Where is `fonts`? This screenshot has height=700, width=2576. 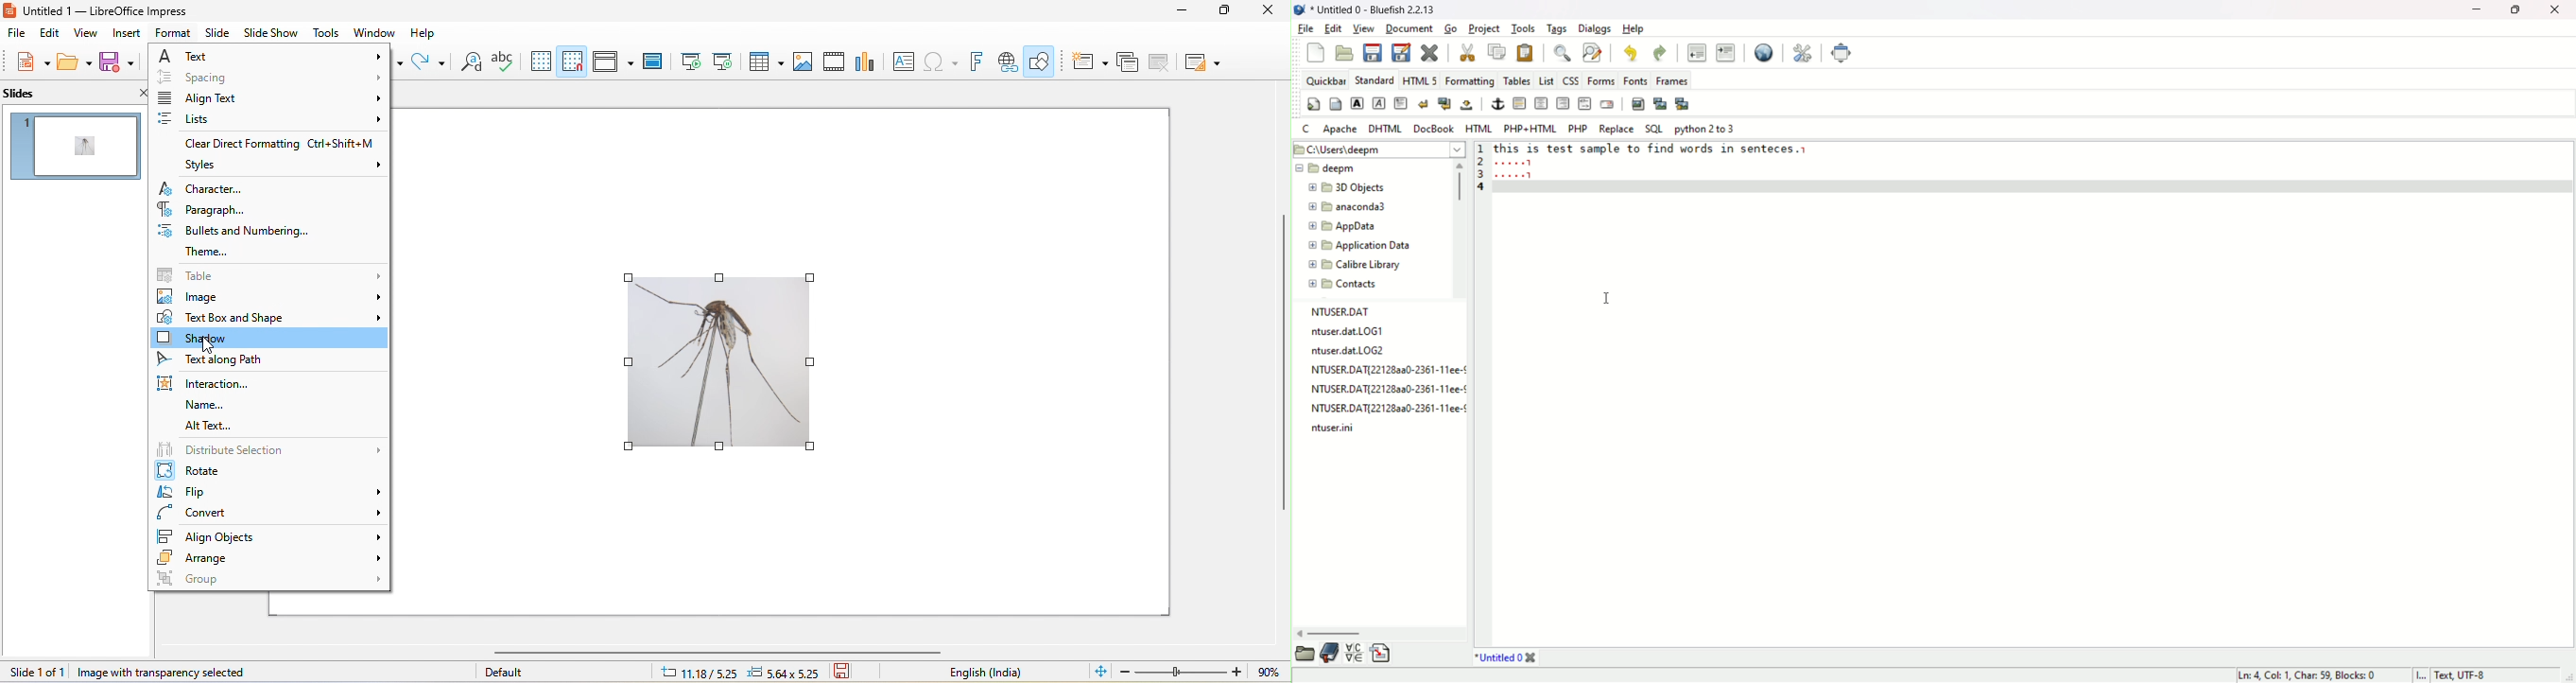
fonts is located at coordinates (1635, 80).